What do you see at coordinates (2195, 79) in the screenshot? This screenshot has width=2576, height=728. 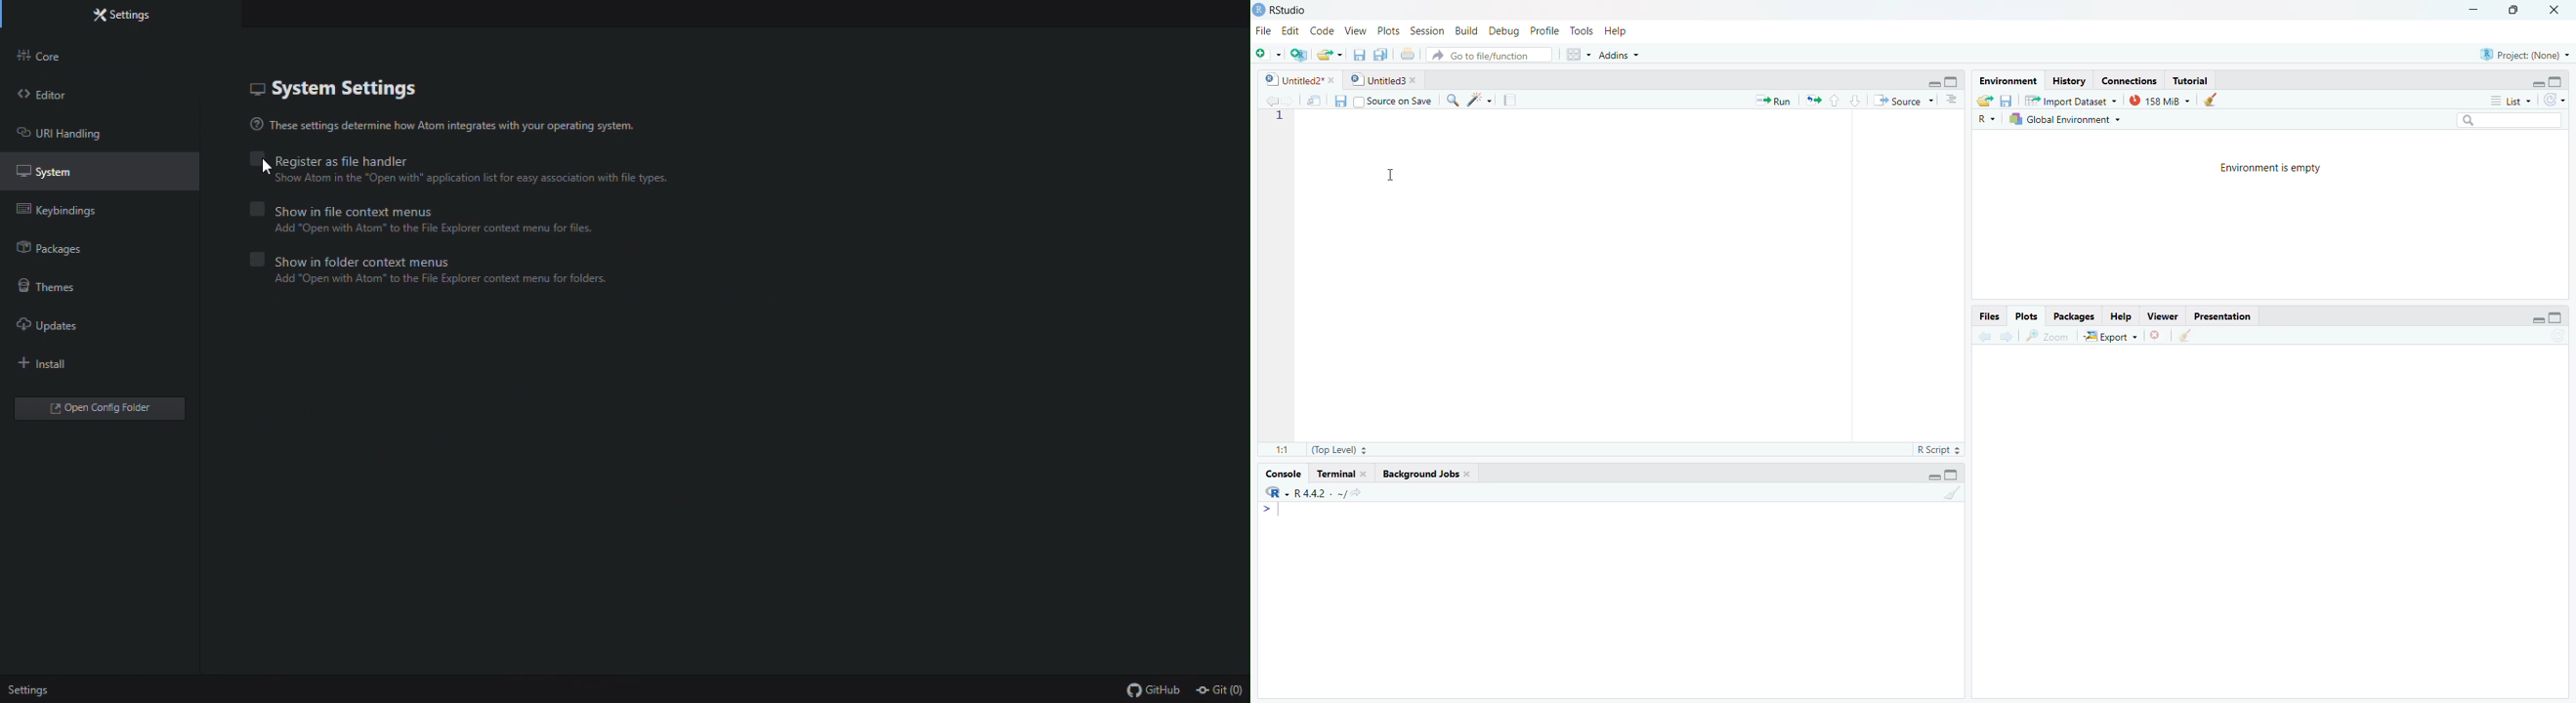 I see `Tutorial` at bounding box center [2195, 79].